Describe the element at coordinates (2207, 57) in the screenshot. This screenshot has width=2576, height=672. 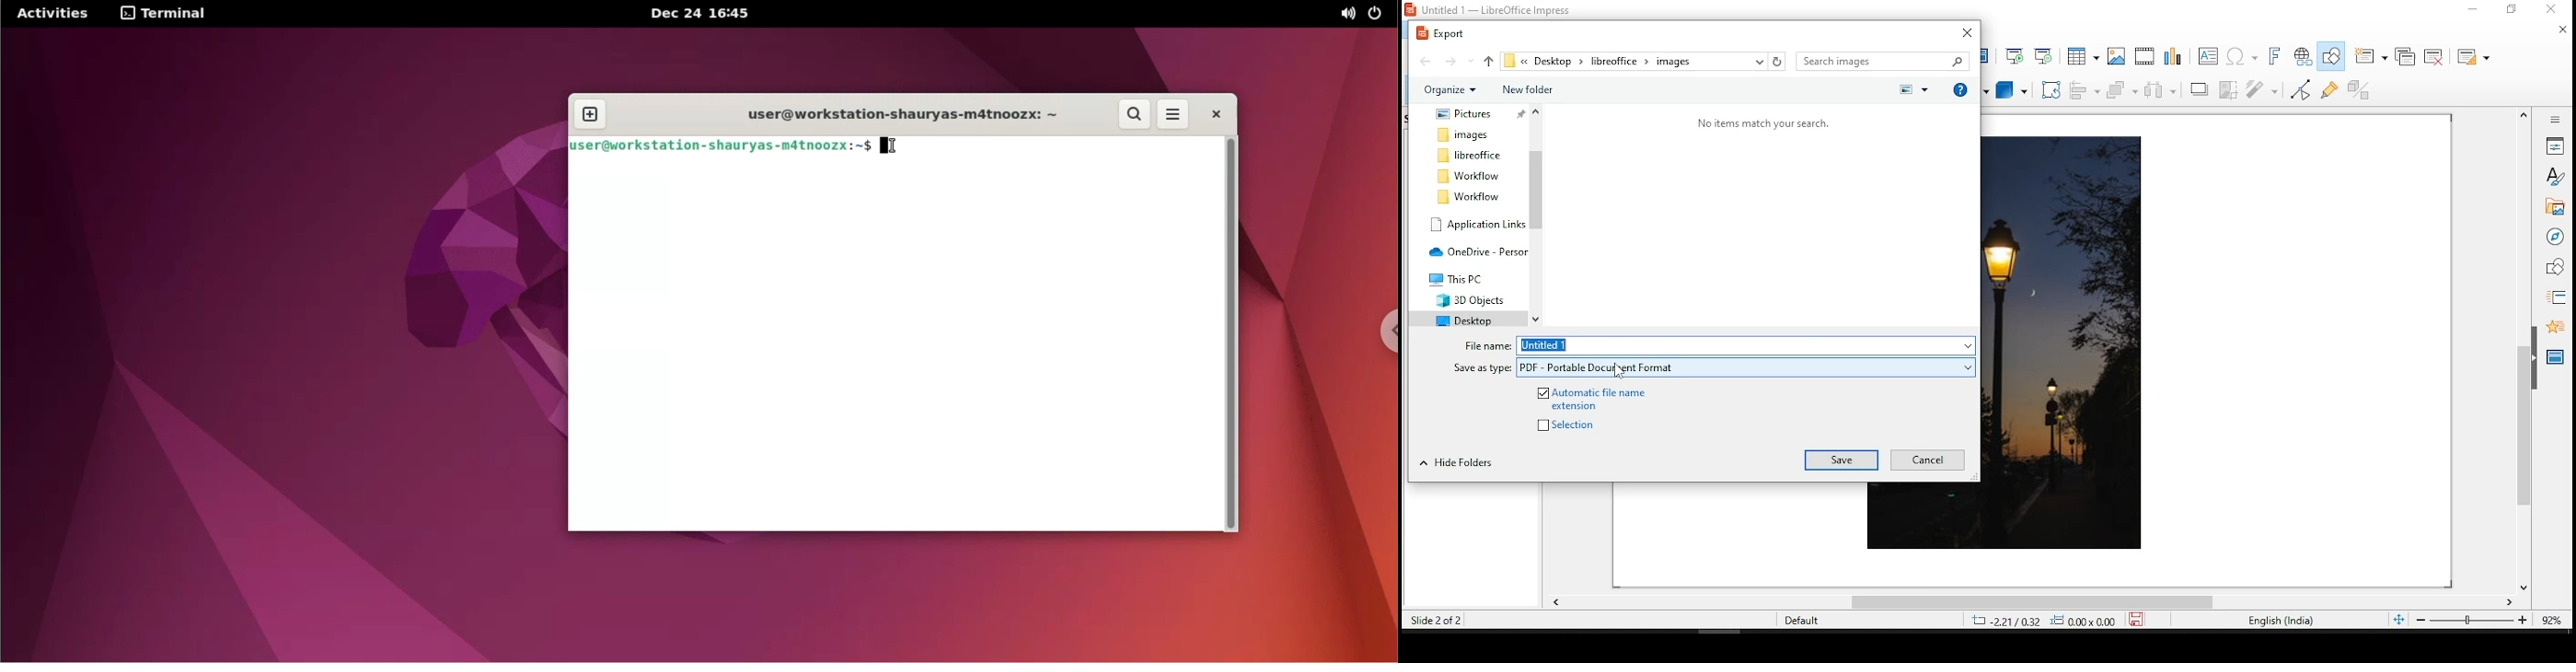
I see `text box` at that location.